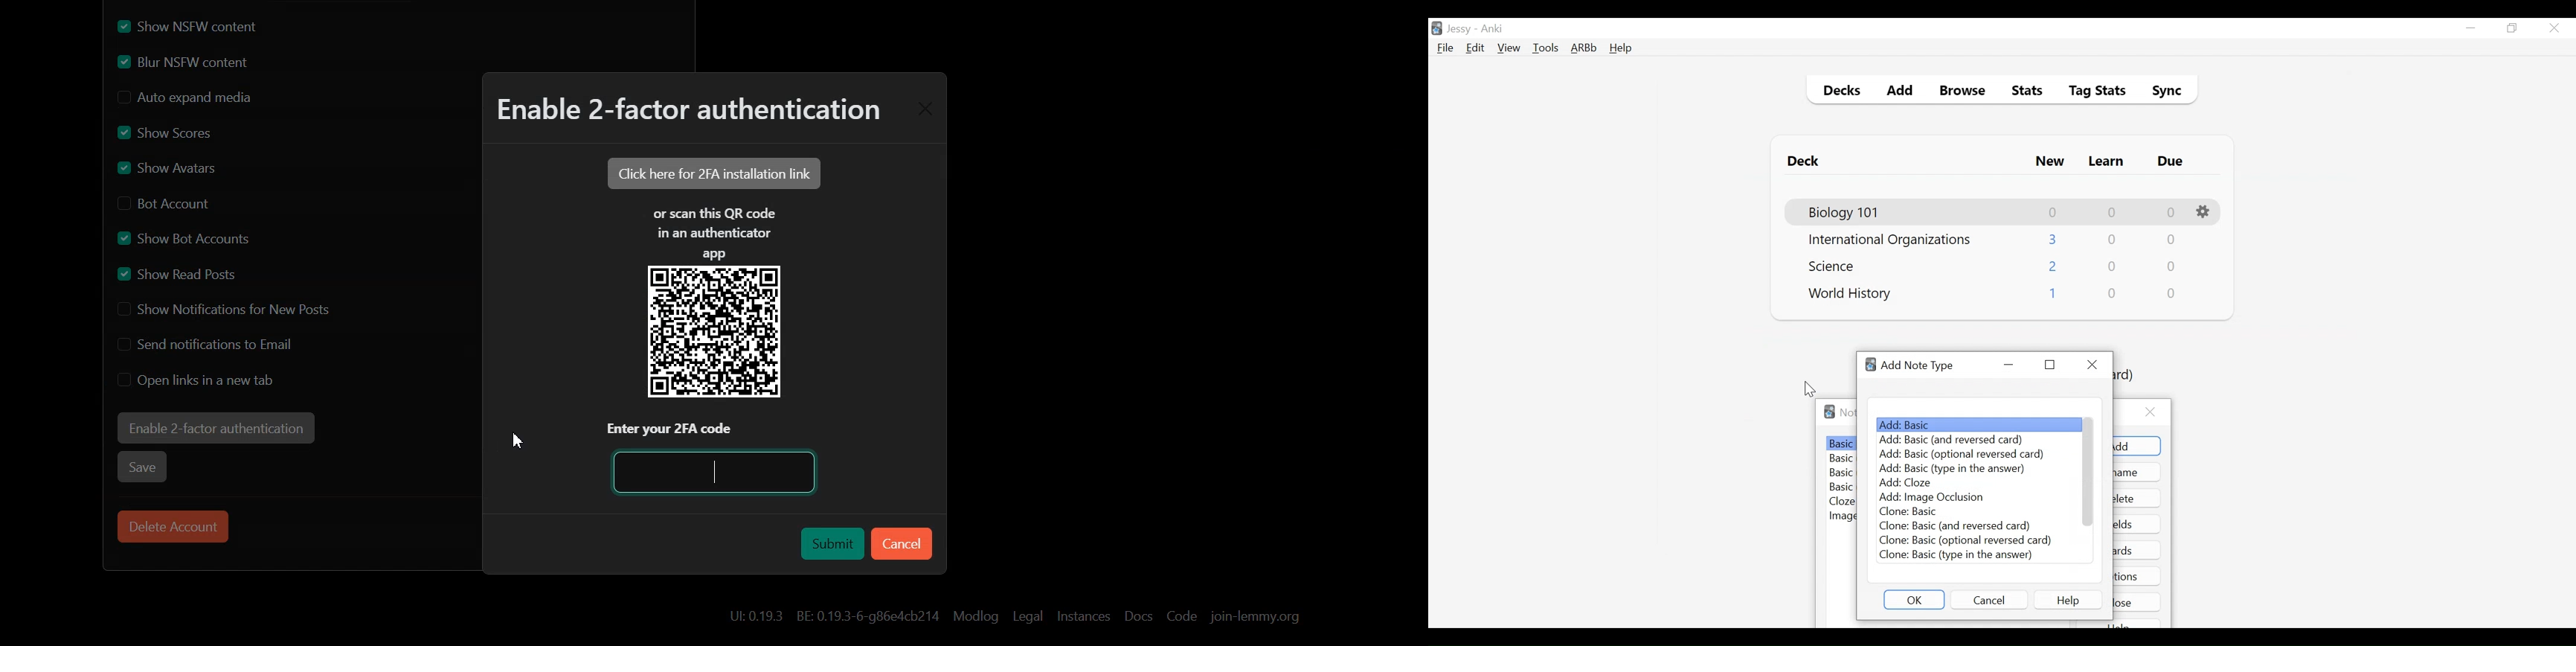 This screenshot has height=672, width=2576. Describe the element at coordinates (215, 428) in the screenshot. I see `Enable 2-factor authentication` at that location.